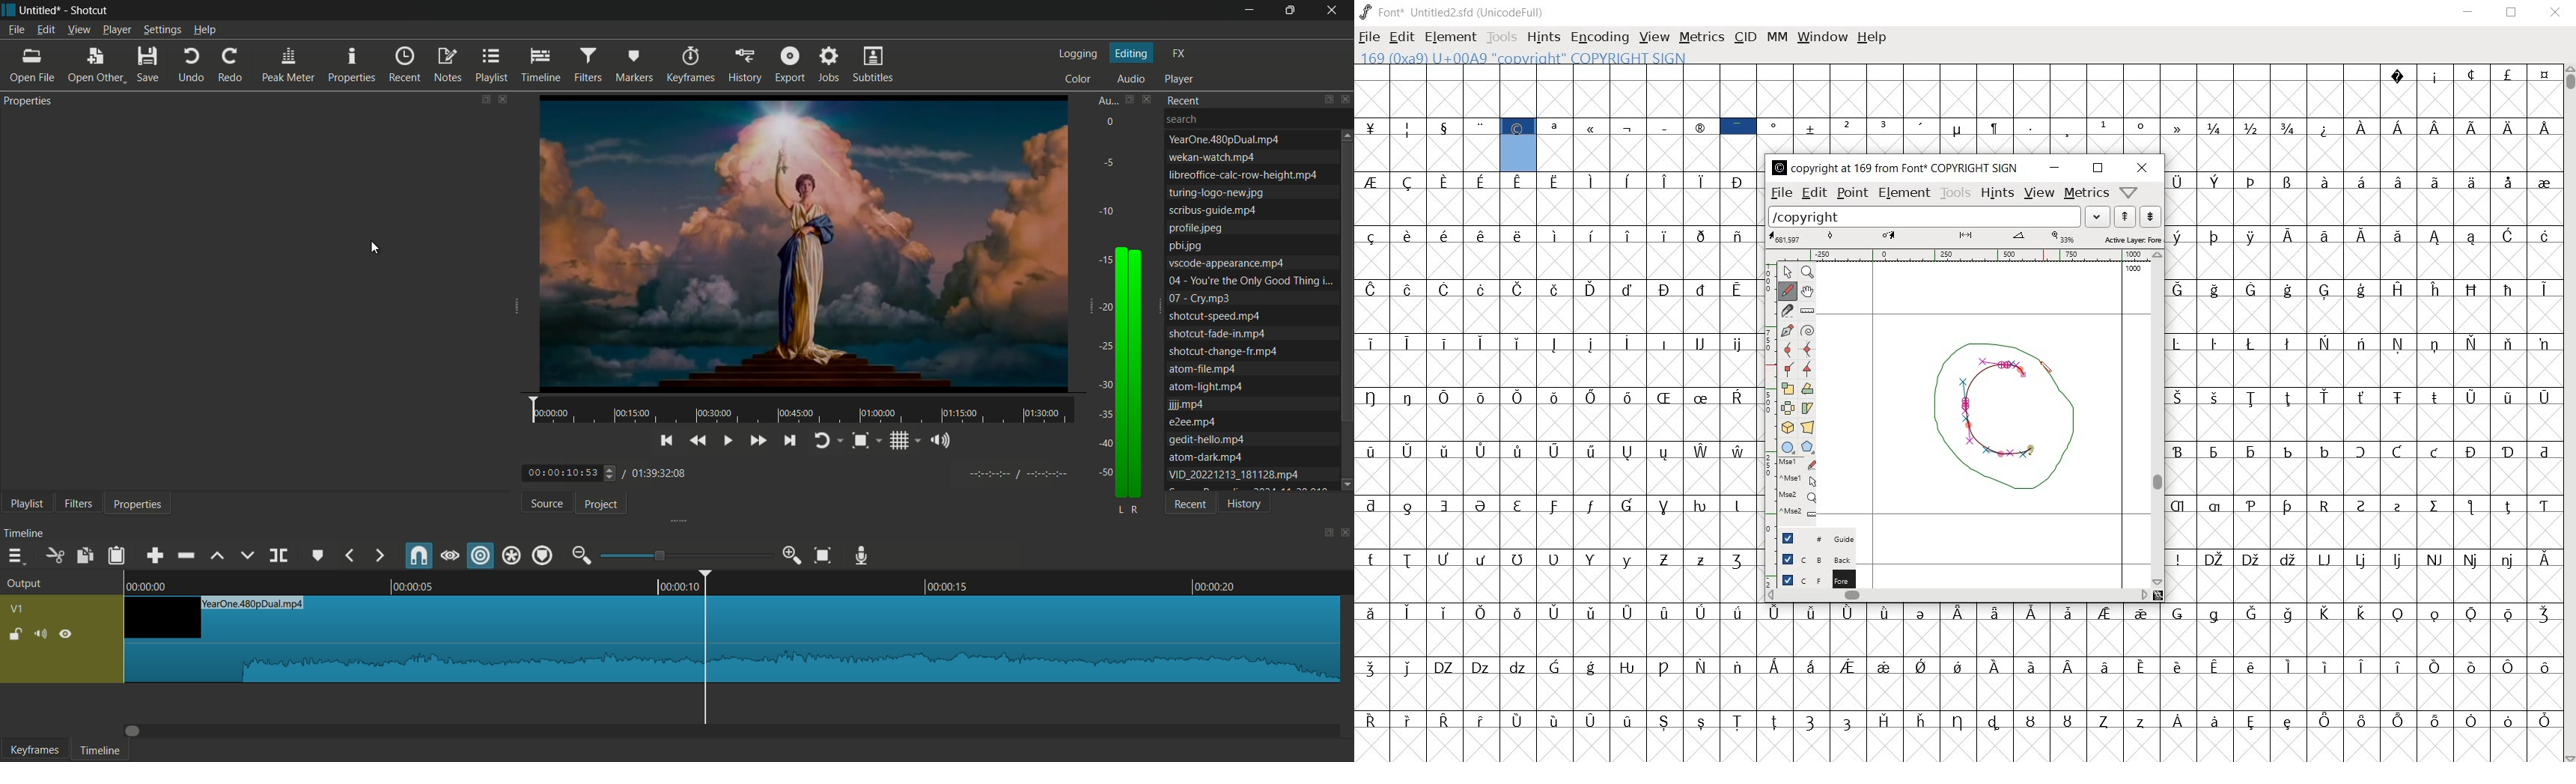  Describe the element at coordinates (2006, 422) in the screenshot. I see `designing copyright glyph` at that location.